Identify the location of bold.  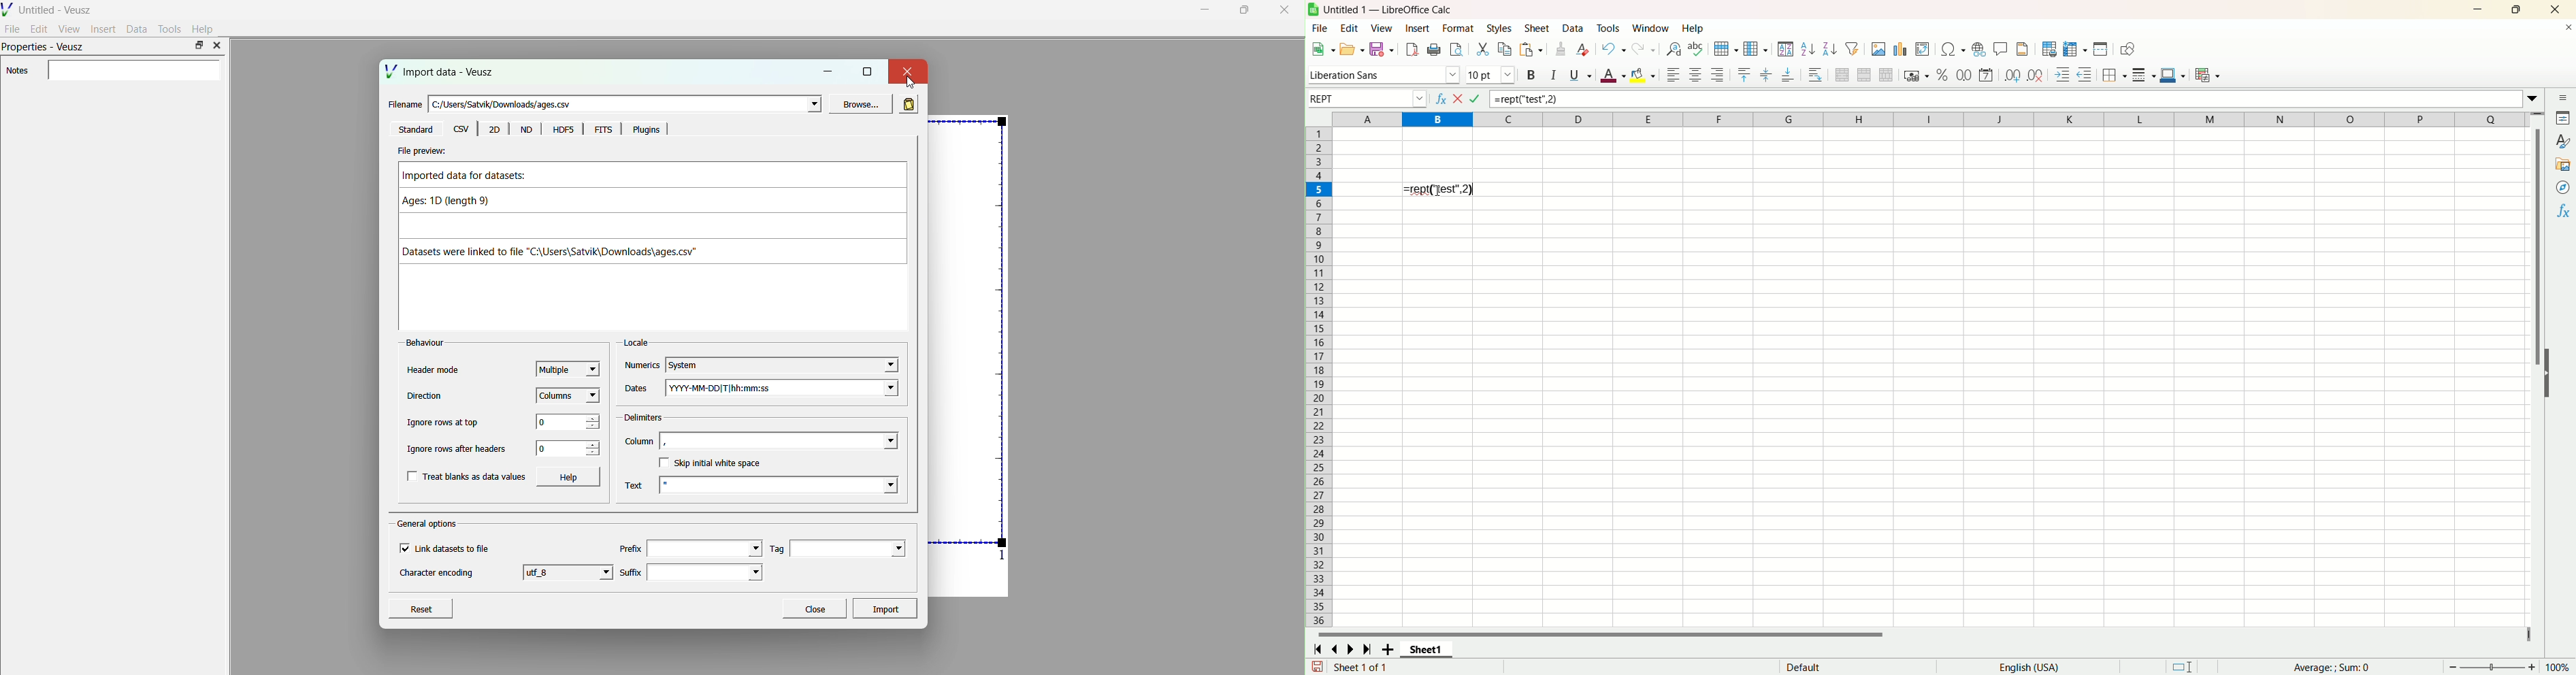
(1532, 76).